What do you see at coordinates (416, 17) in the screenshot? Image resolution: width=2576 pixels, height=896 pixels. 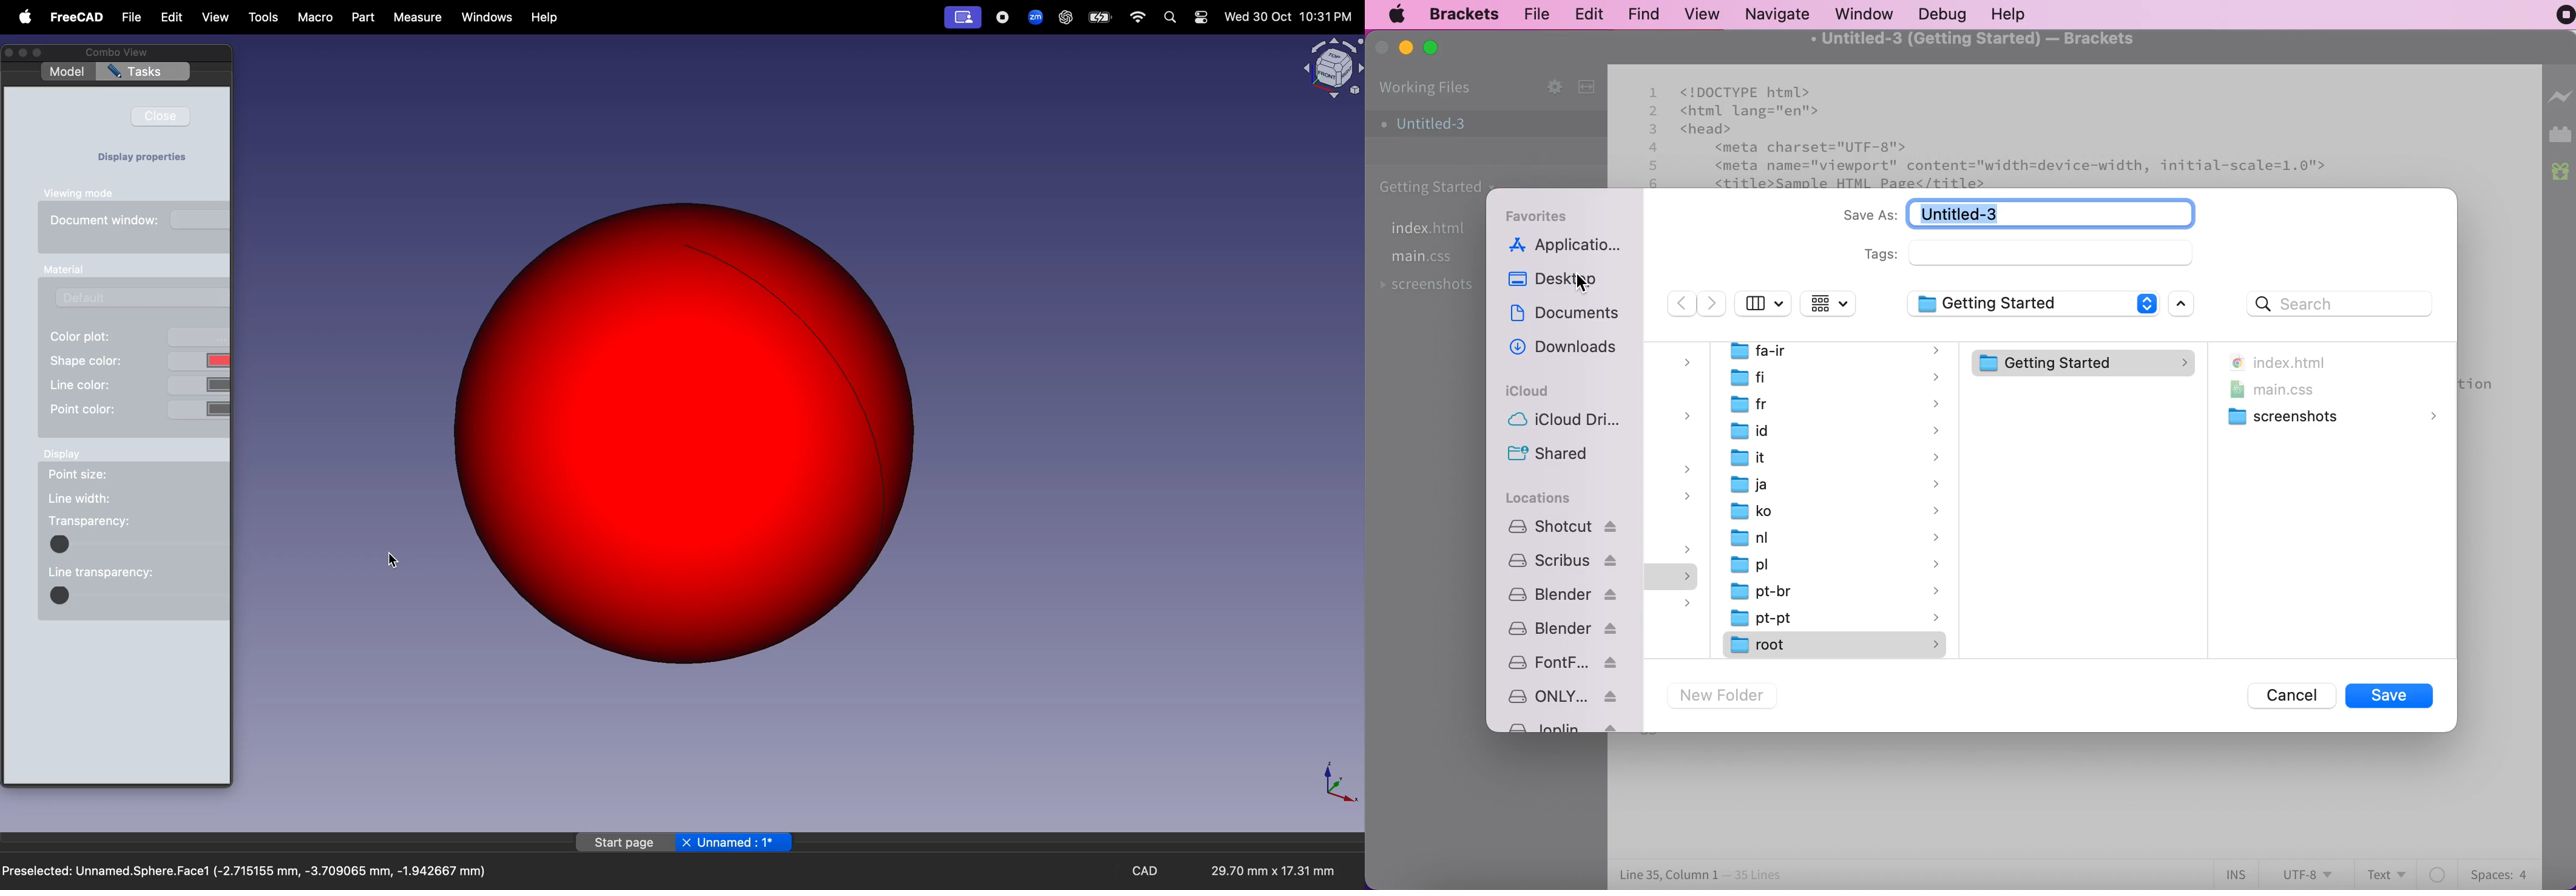 I see `measure` at bounding box center [416, 17].